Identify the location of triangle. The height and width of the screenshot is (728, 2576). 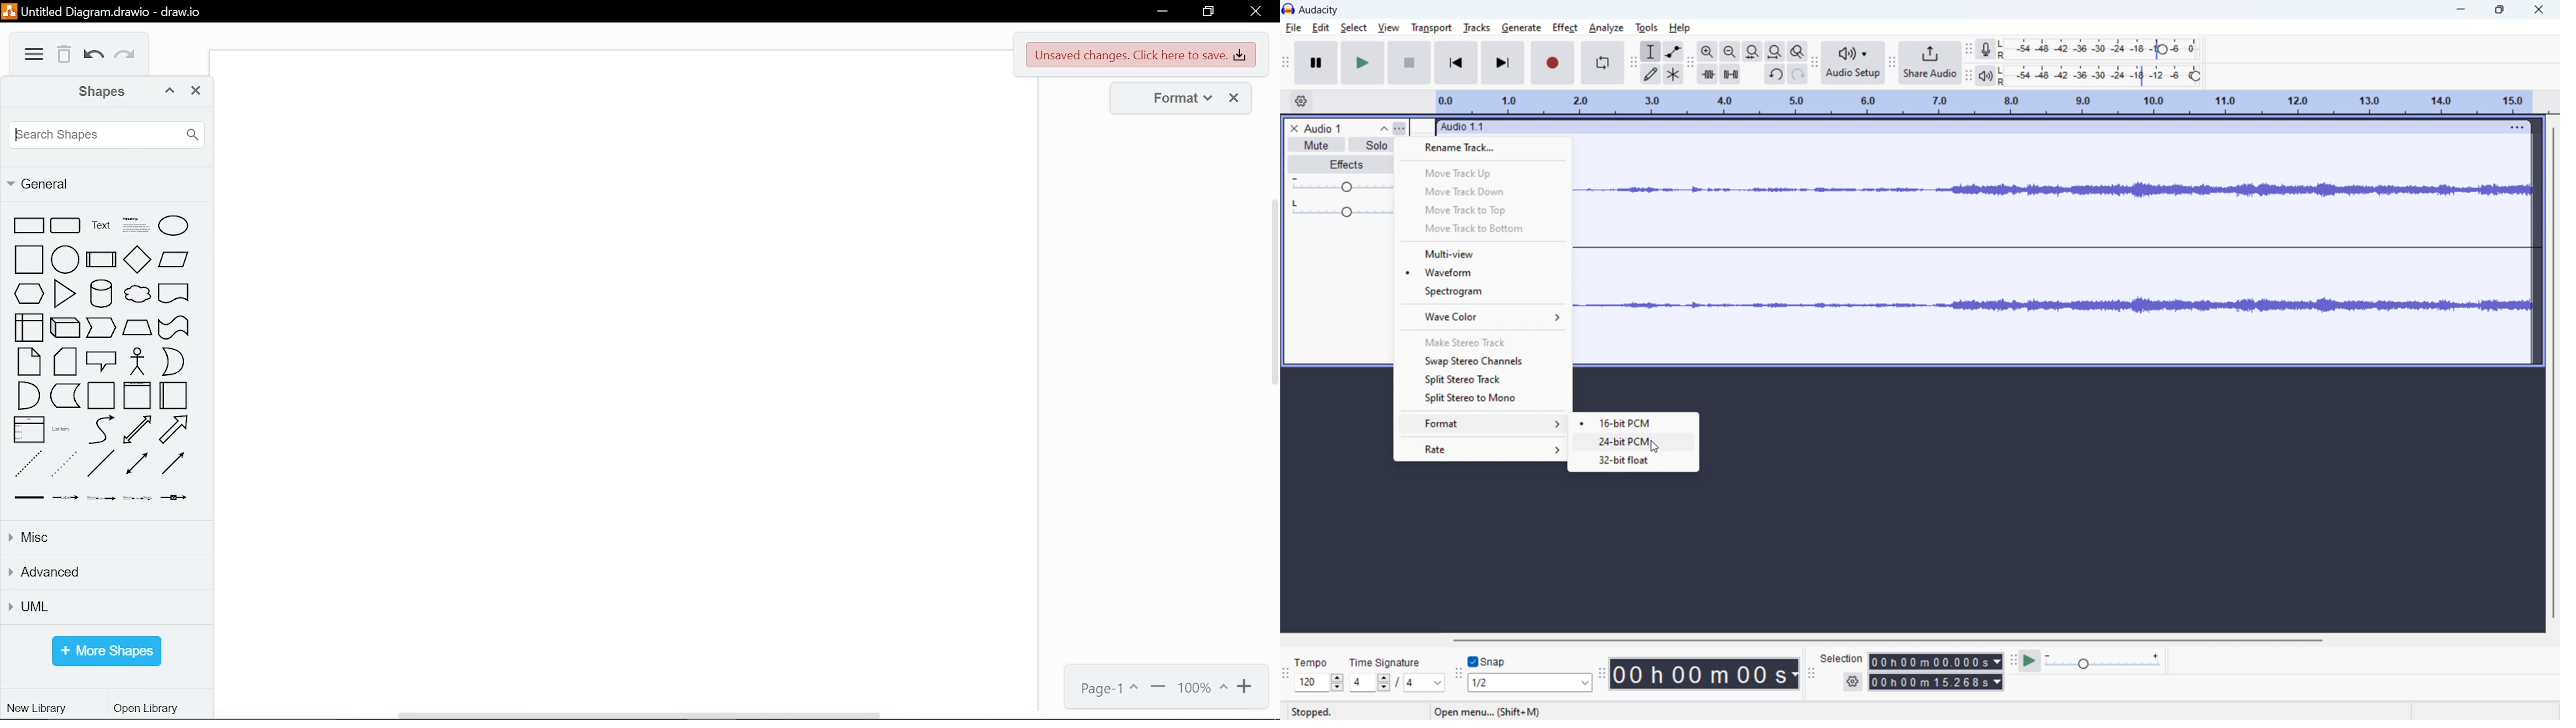
(64, 295).